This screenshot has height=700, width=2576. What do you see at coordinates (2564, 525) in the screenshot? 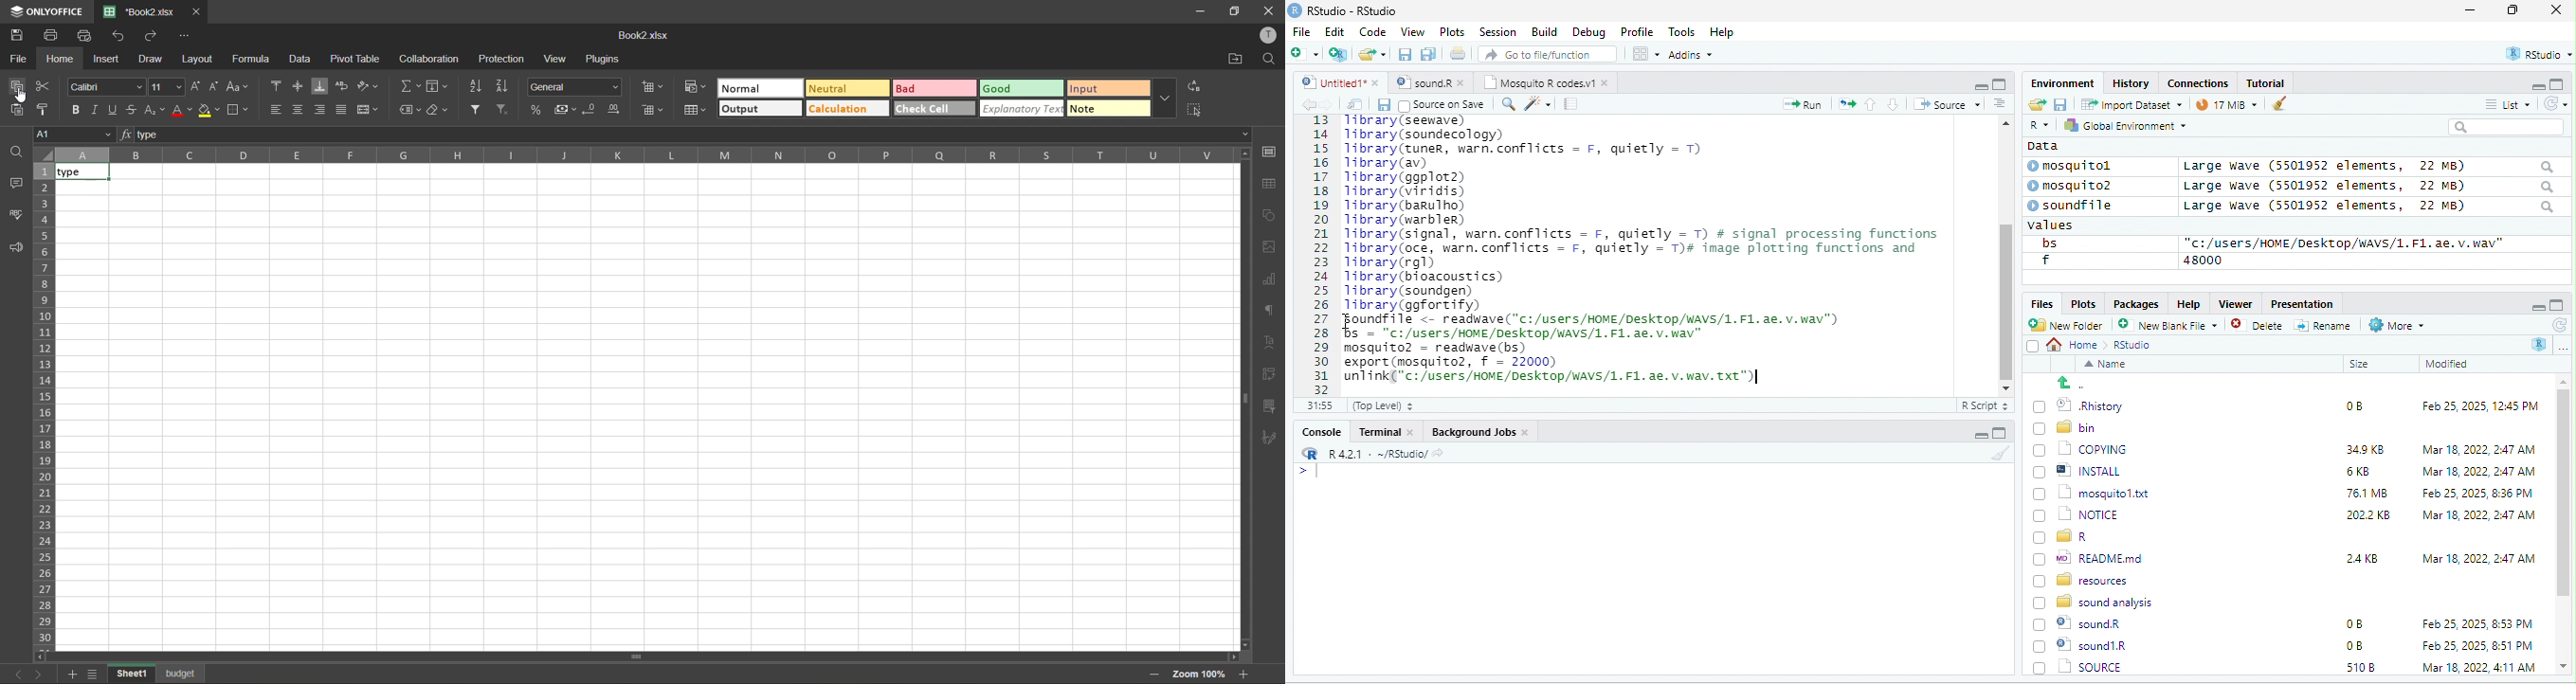
I see `scroll bar` at bounding box center [2564, 525].